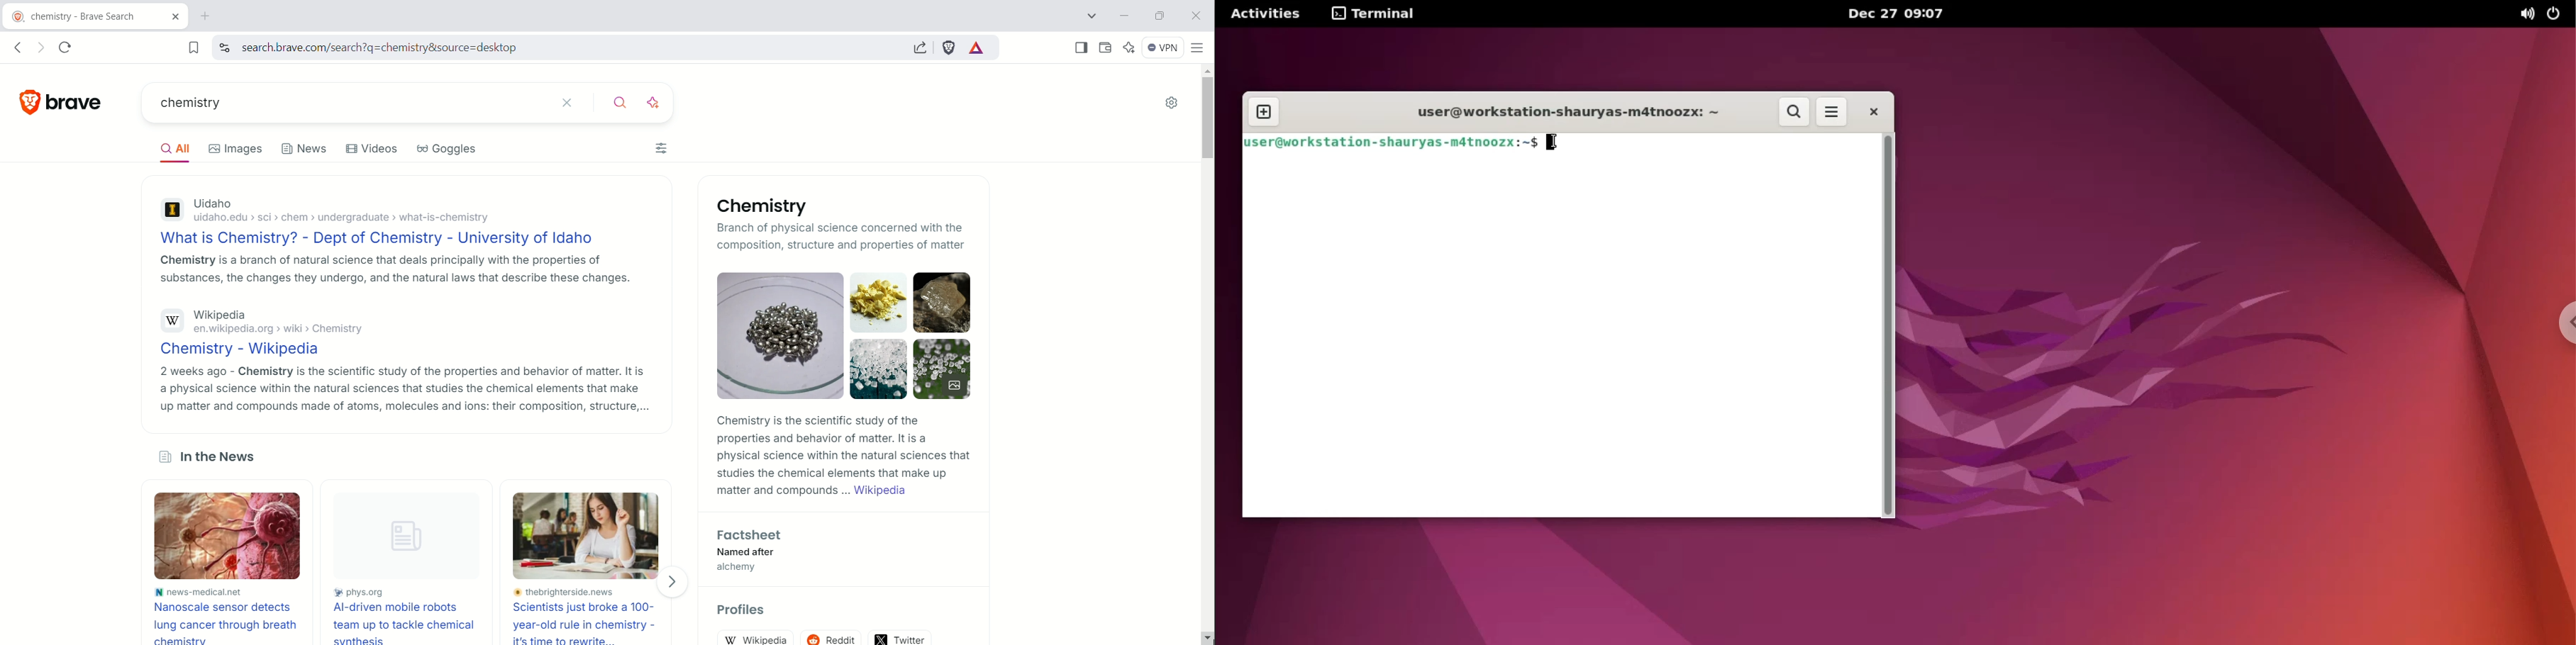  What do you see at coordinates (180, 151) in the screenshot?
I see `All` at bounding box center [180, 151].